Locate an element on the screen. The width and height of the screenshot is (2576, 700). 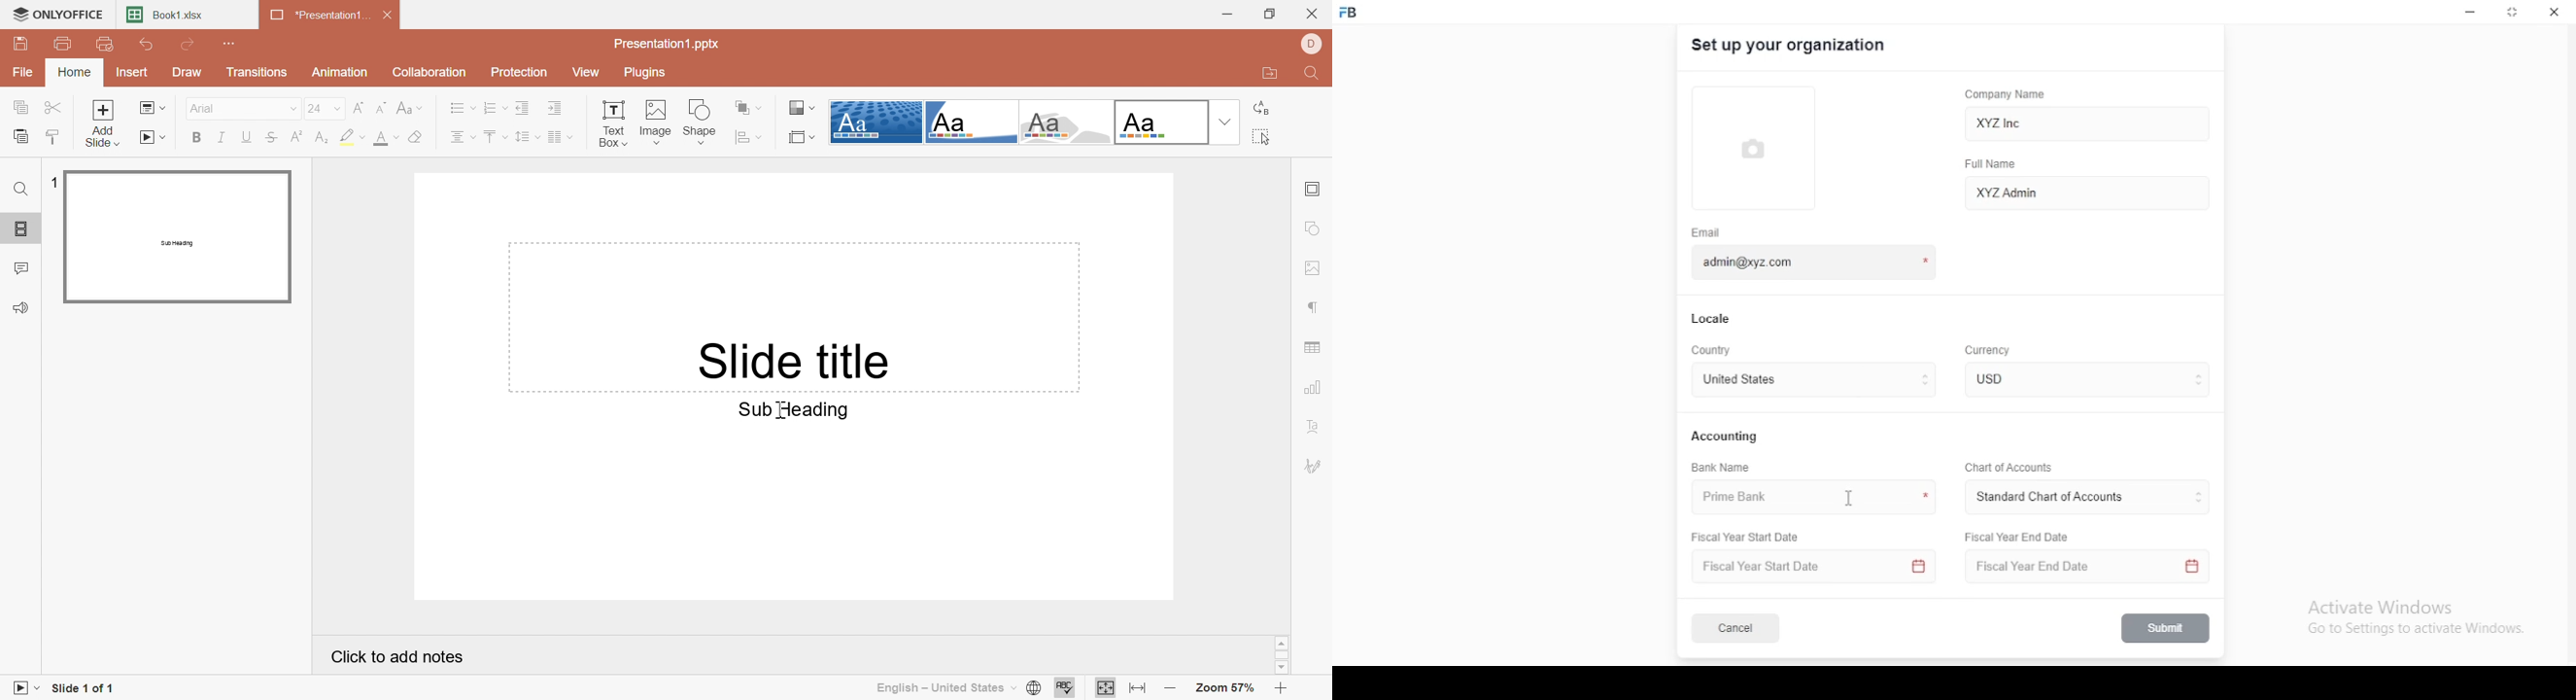
Highlight color is located at coordinates (352, 137).